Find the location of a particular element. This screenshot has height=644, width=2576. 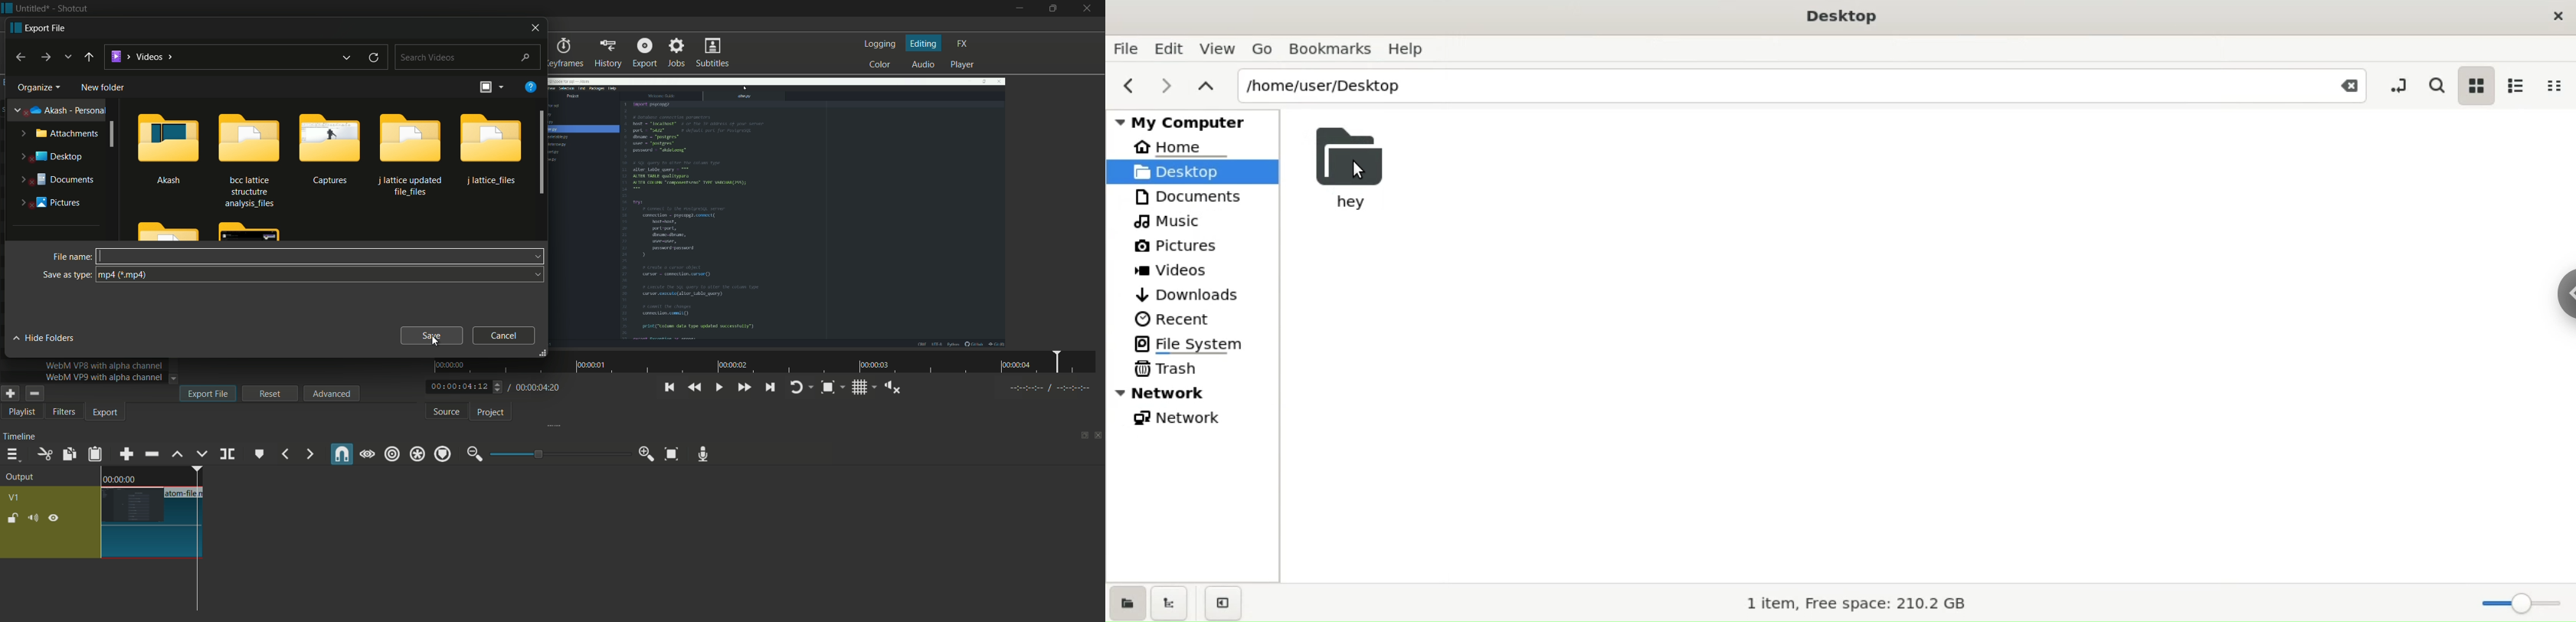

project is located at coordinates (493, 413).